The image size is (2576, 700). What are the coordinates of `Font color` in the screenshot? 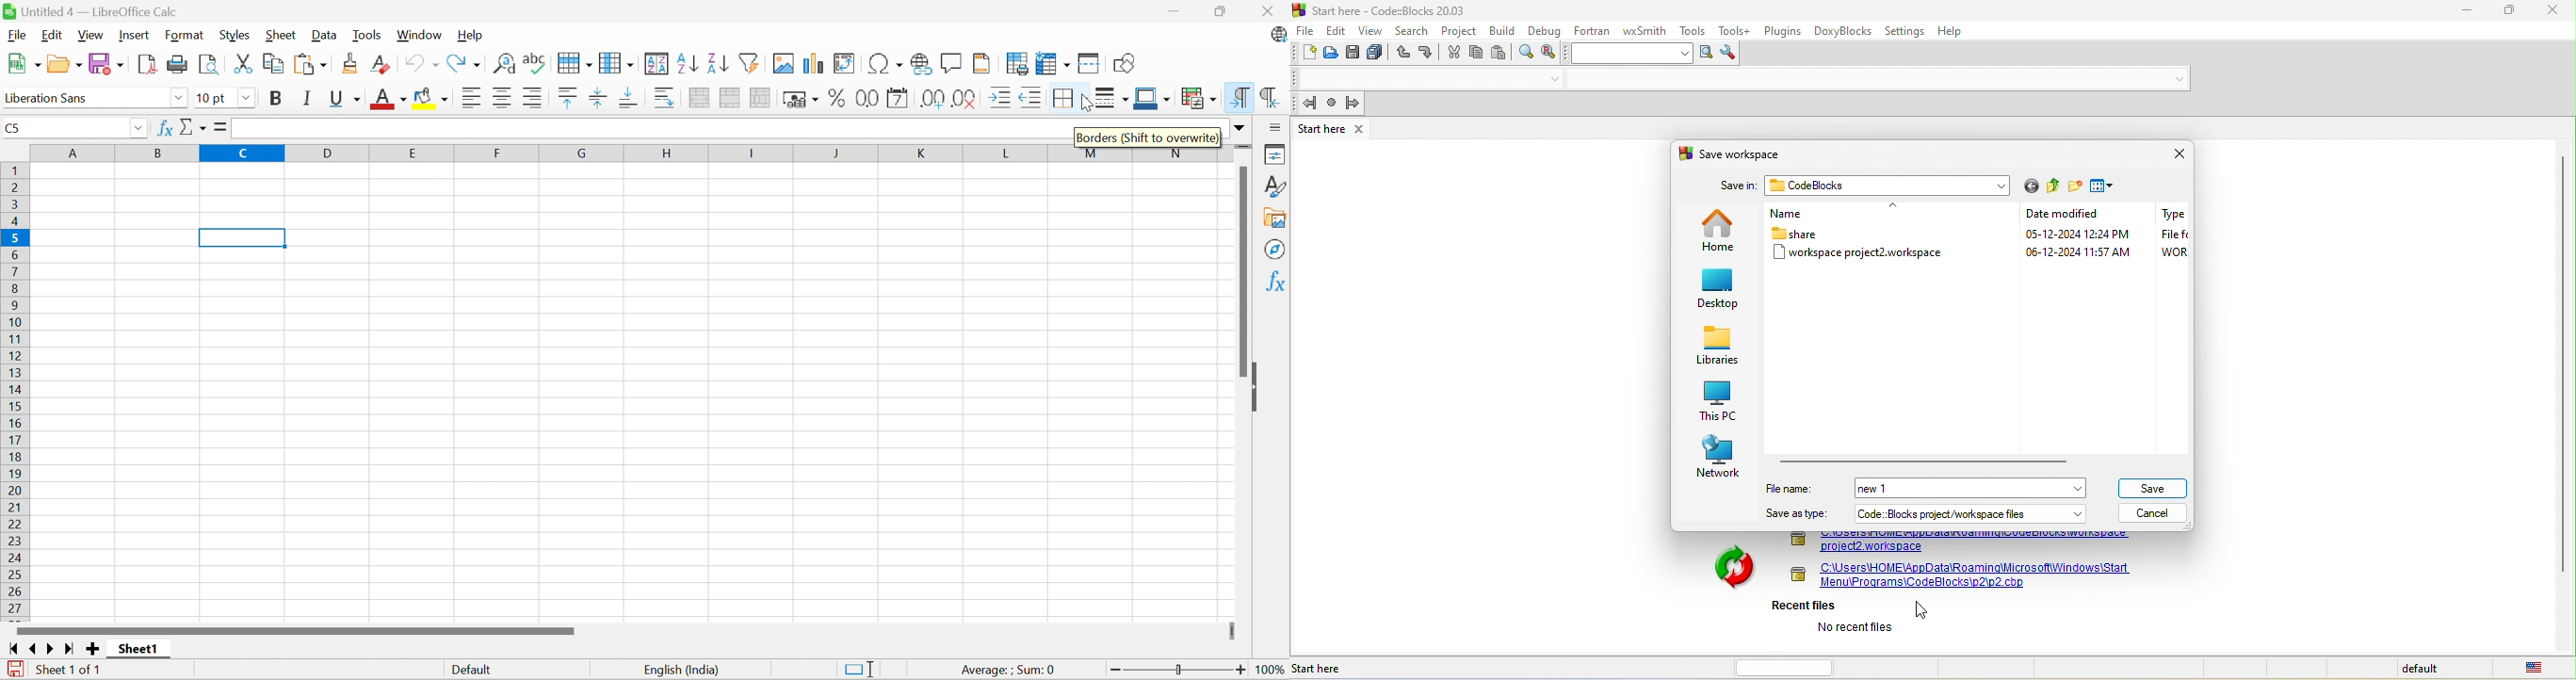 It's located at (391, 100).